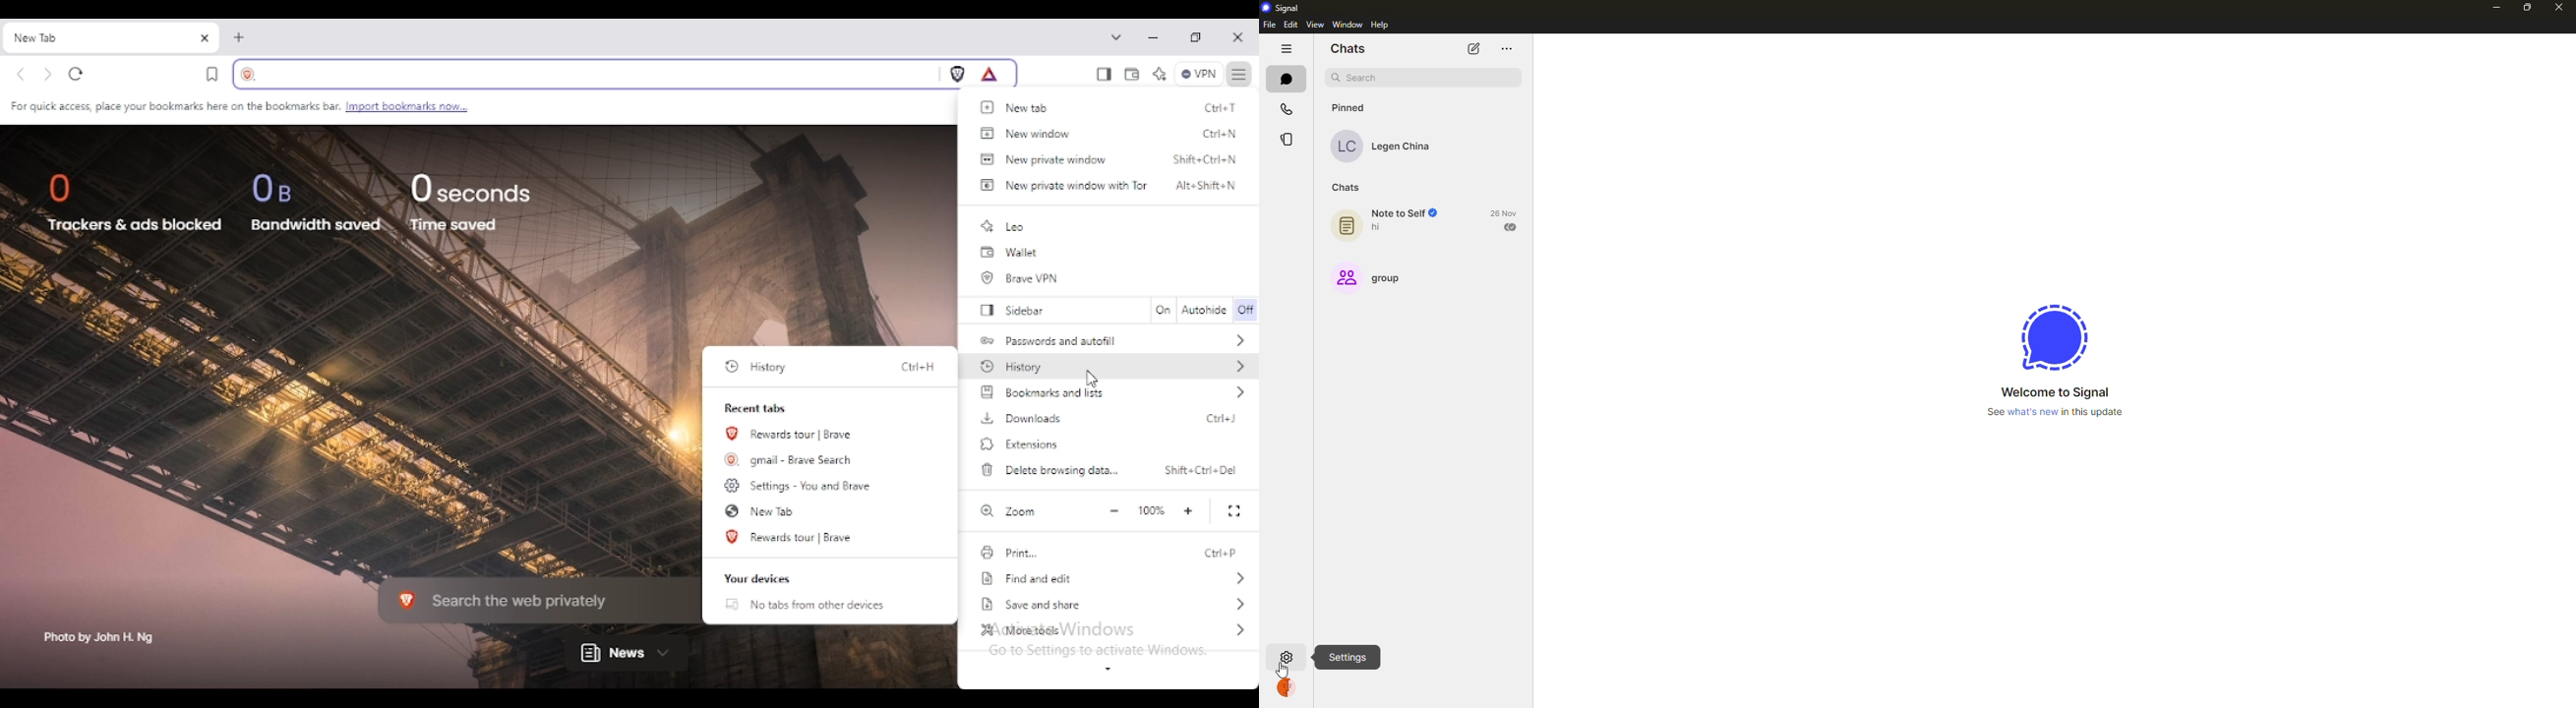 The width and height of the screenshot is (2576, 728). What do you see at coordinates (1221, 135) in the screenshot?
I see `shortcut for new window` at bounding box center [1221, 135].